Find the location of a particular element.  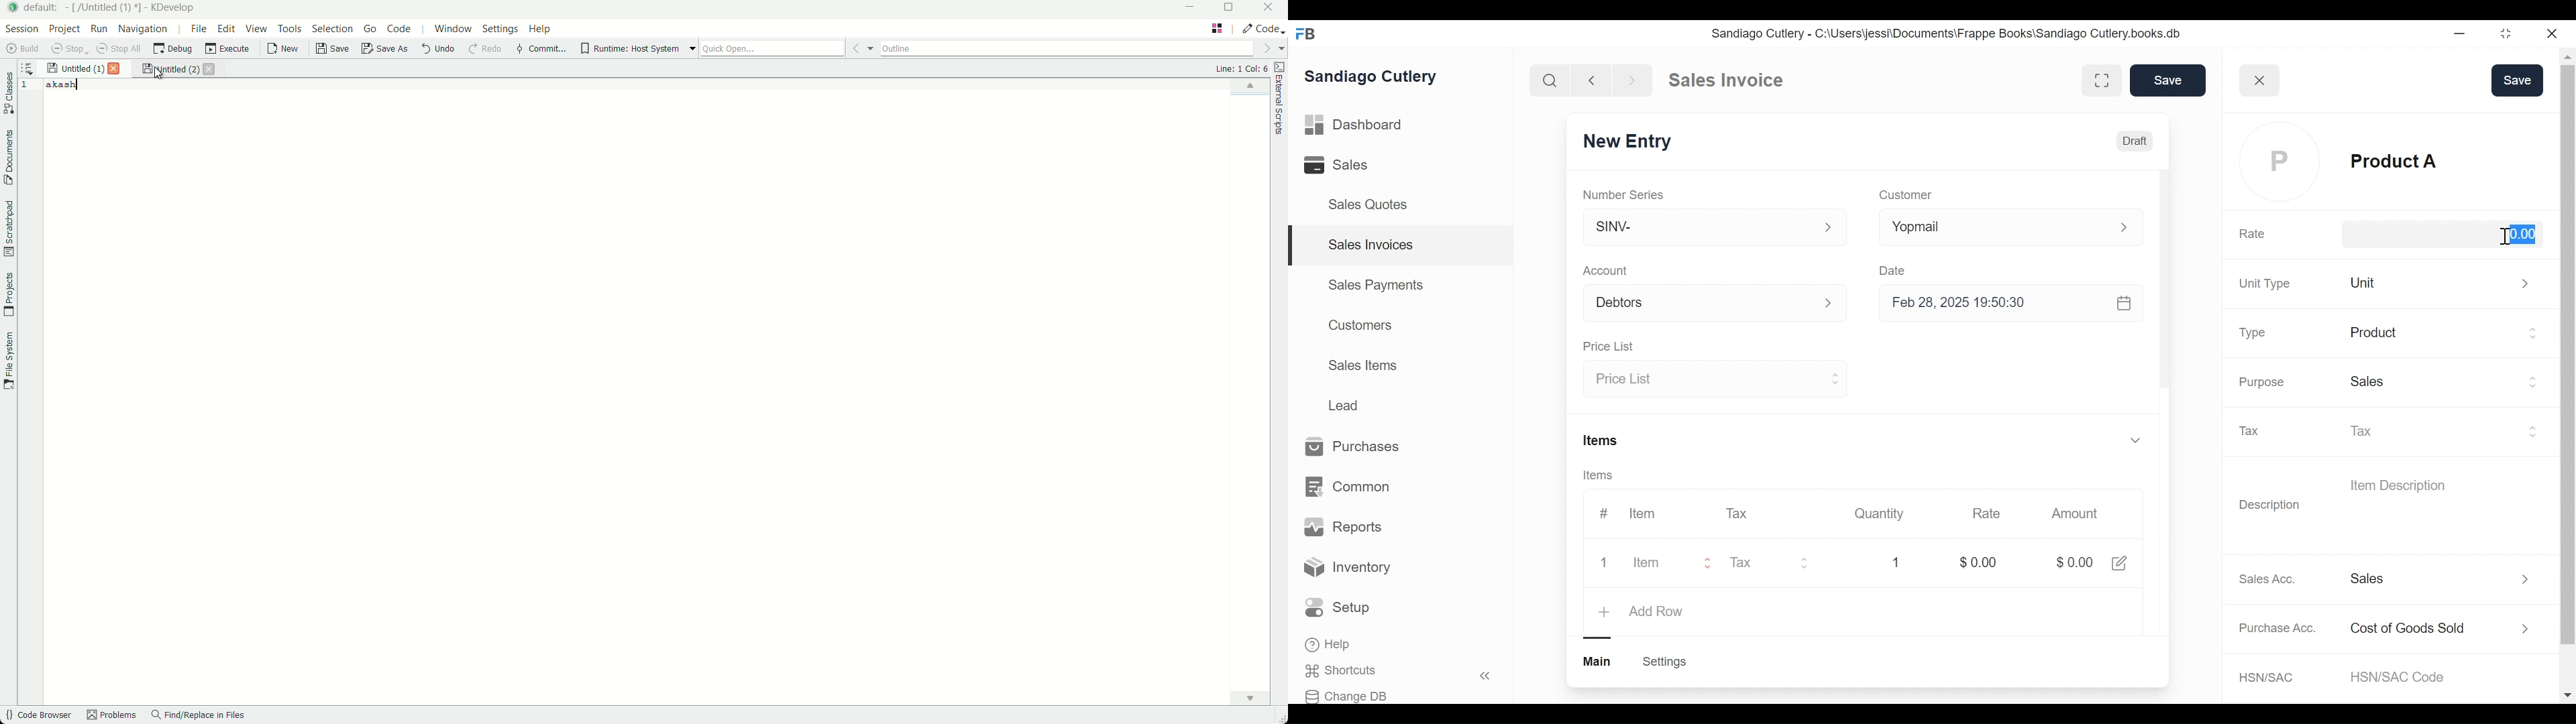

fullscreen is located at coordinates (2101, 80).